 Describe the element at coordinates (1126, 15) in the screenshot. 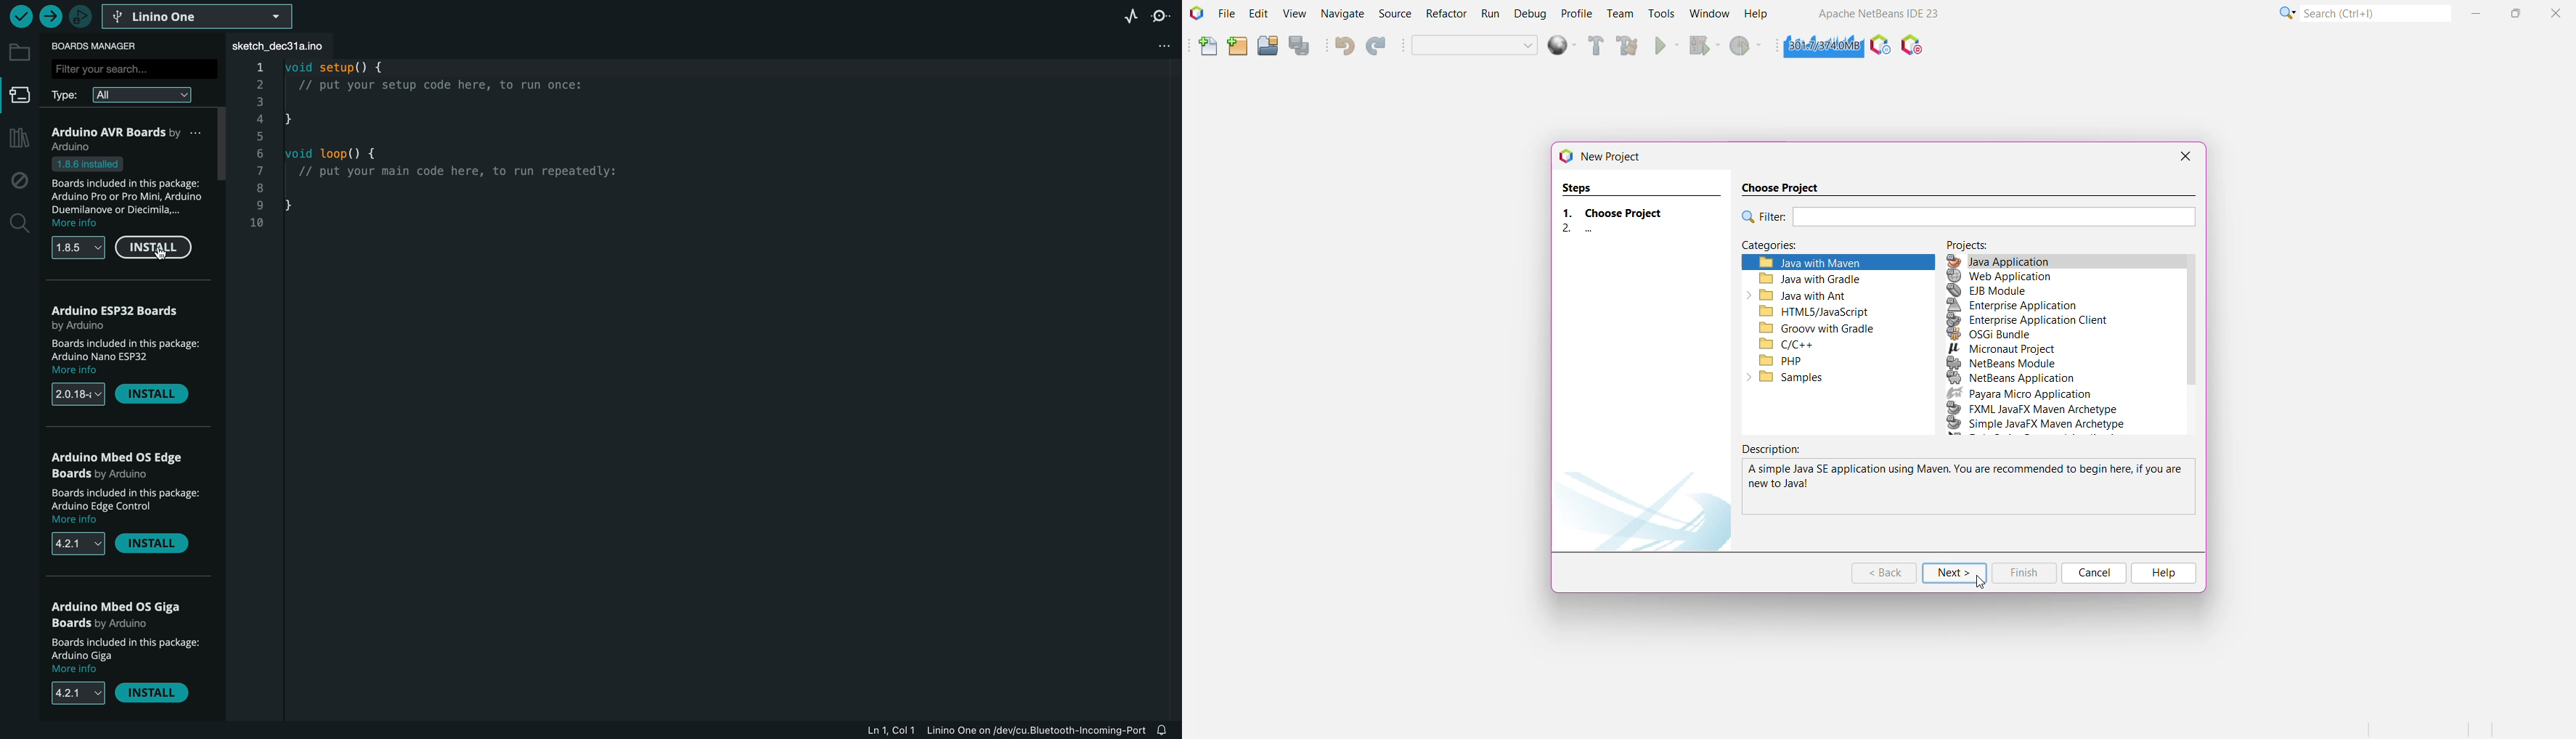

I see `serial plotter` at that location.